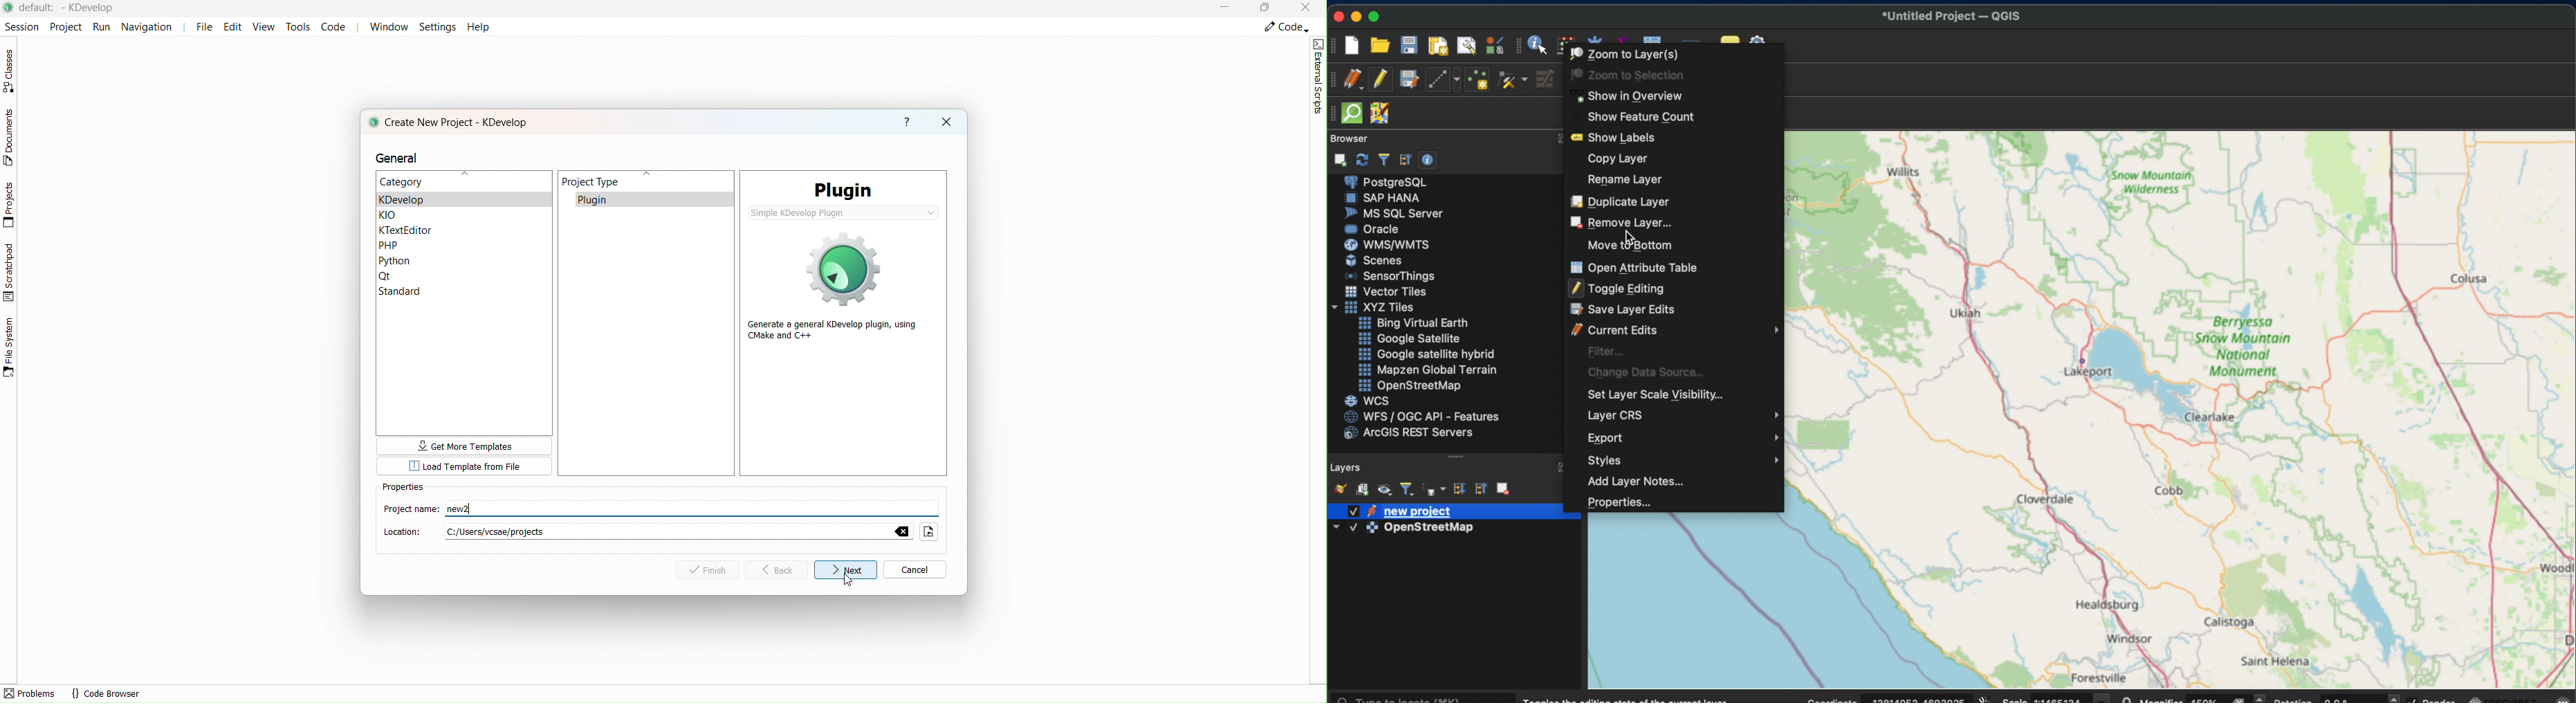 This screenshot has width=2576, height=728. I want to click on project toolbar, so click(1335, 44).